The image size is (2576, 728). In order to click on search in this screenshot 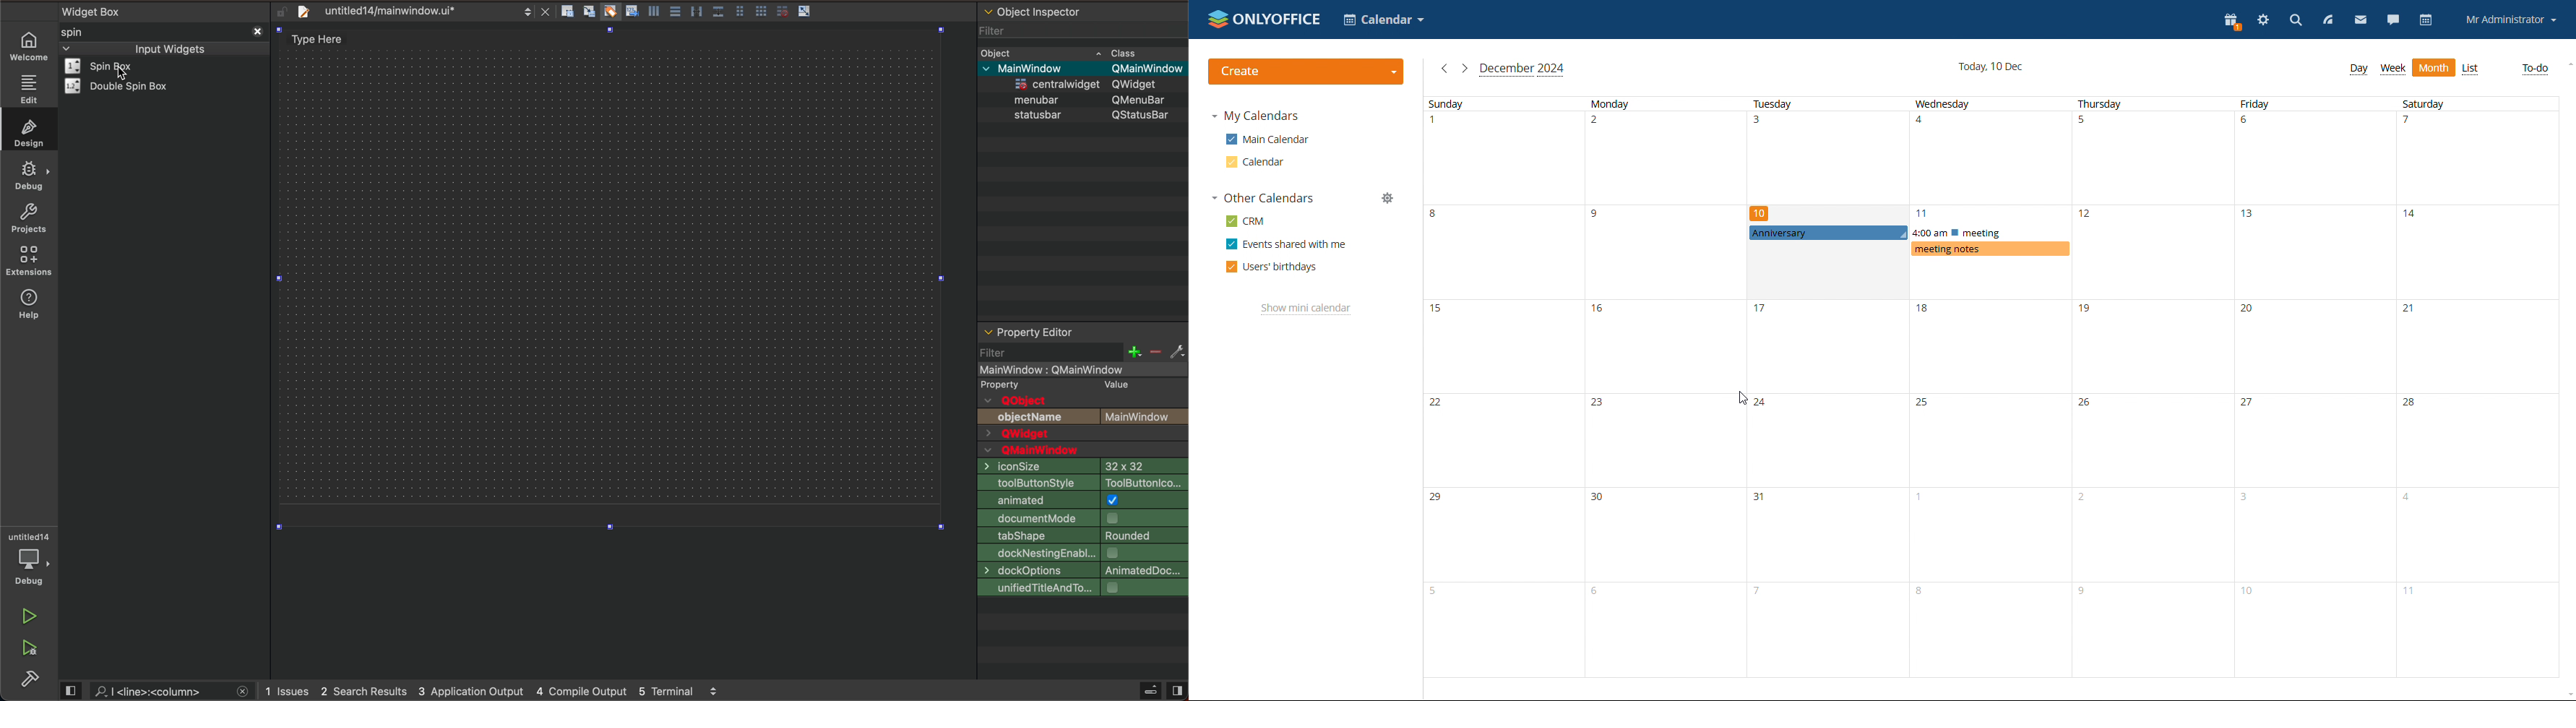, I will do `click(159, 691)`.